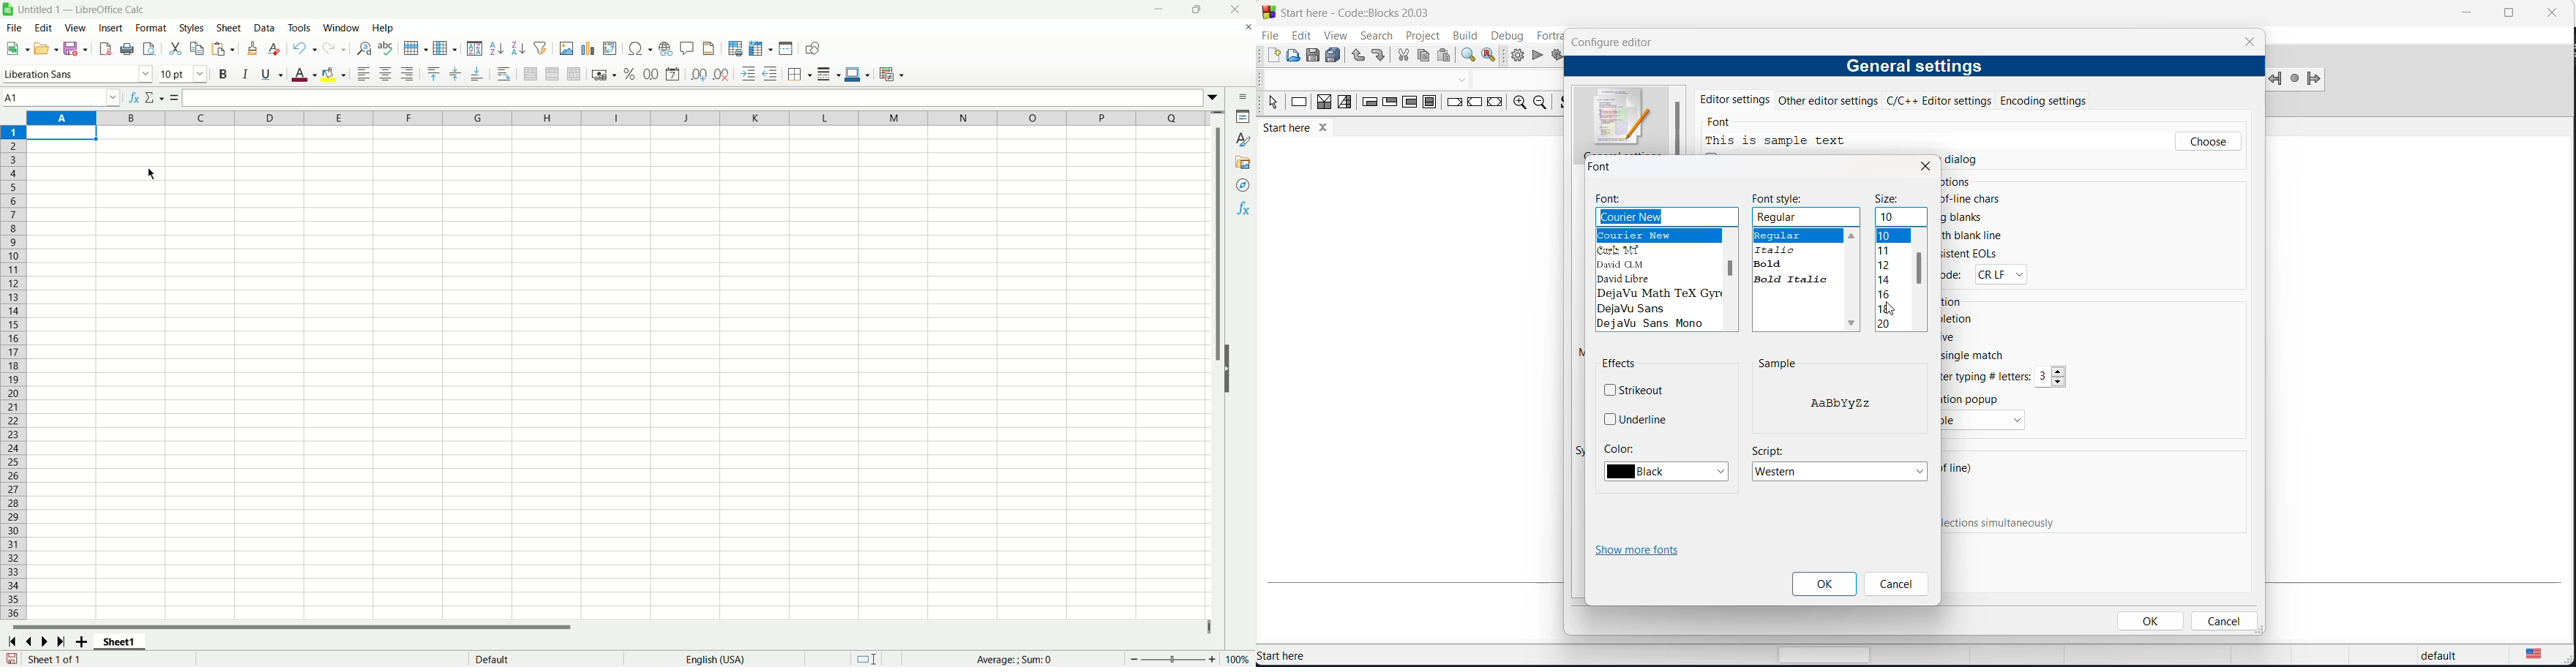 This screenshot has height=672, width=2576. Describe the element at coordinates (1420, 36) in the screenshot. I see `project` at that location.